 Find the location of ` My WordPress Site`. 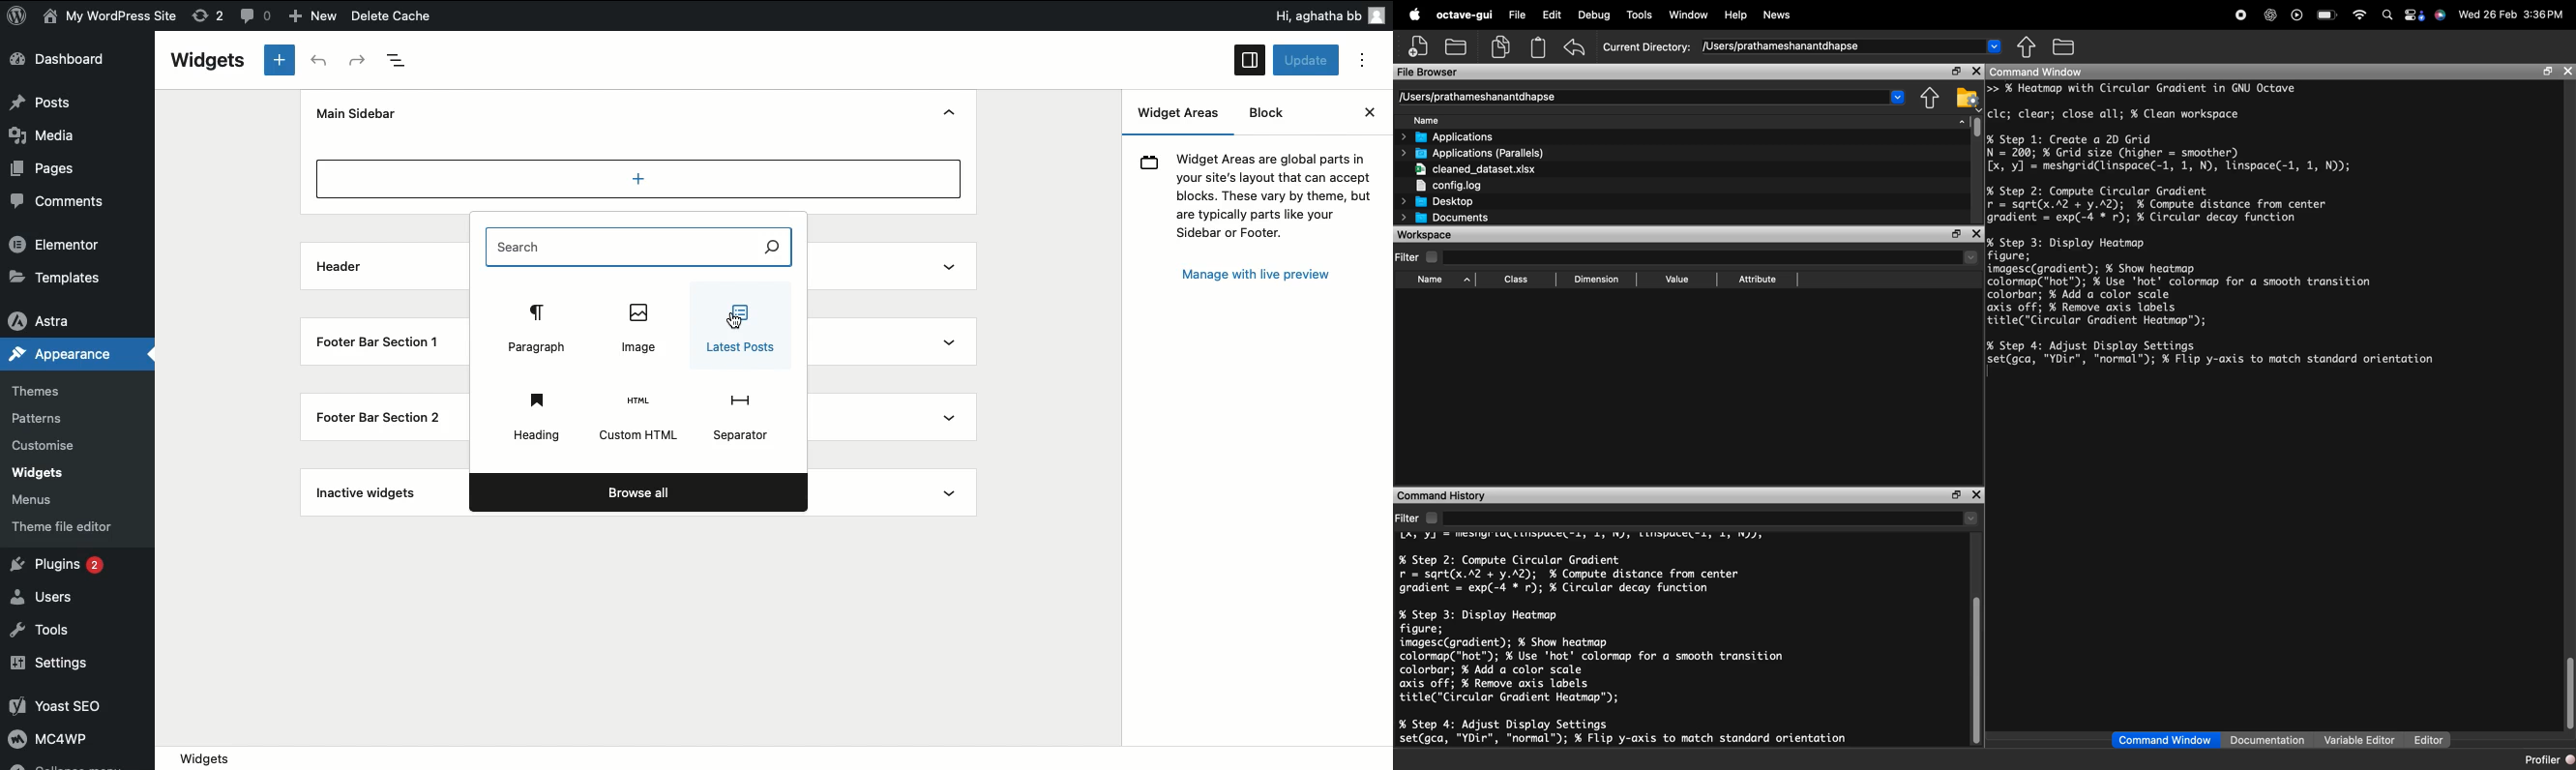

 My WordPress Site is located at coordinates (114, 17).